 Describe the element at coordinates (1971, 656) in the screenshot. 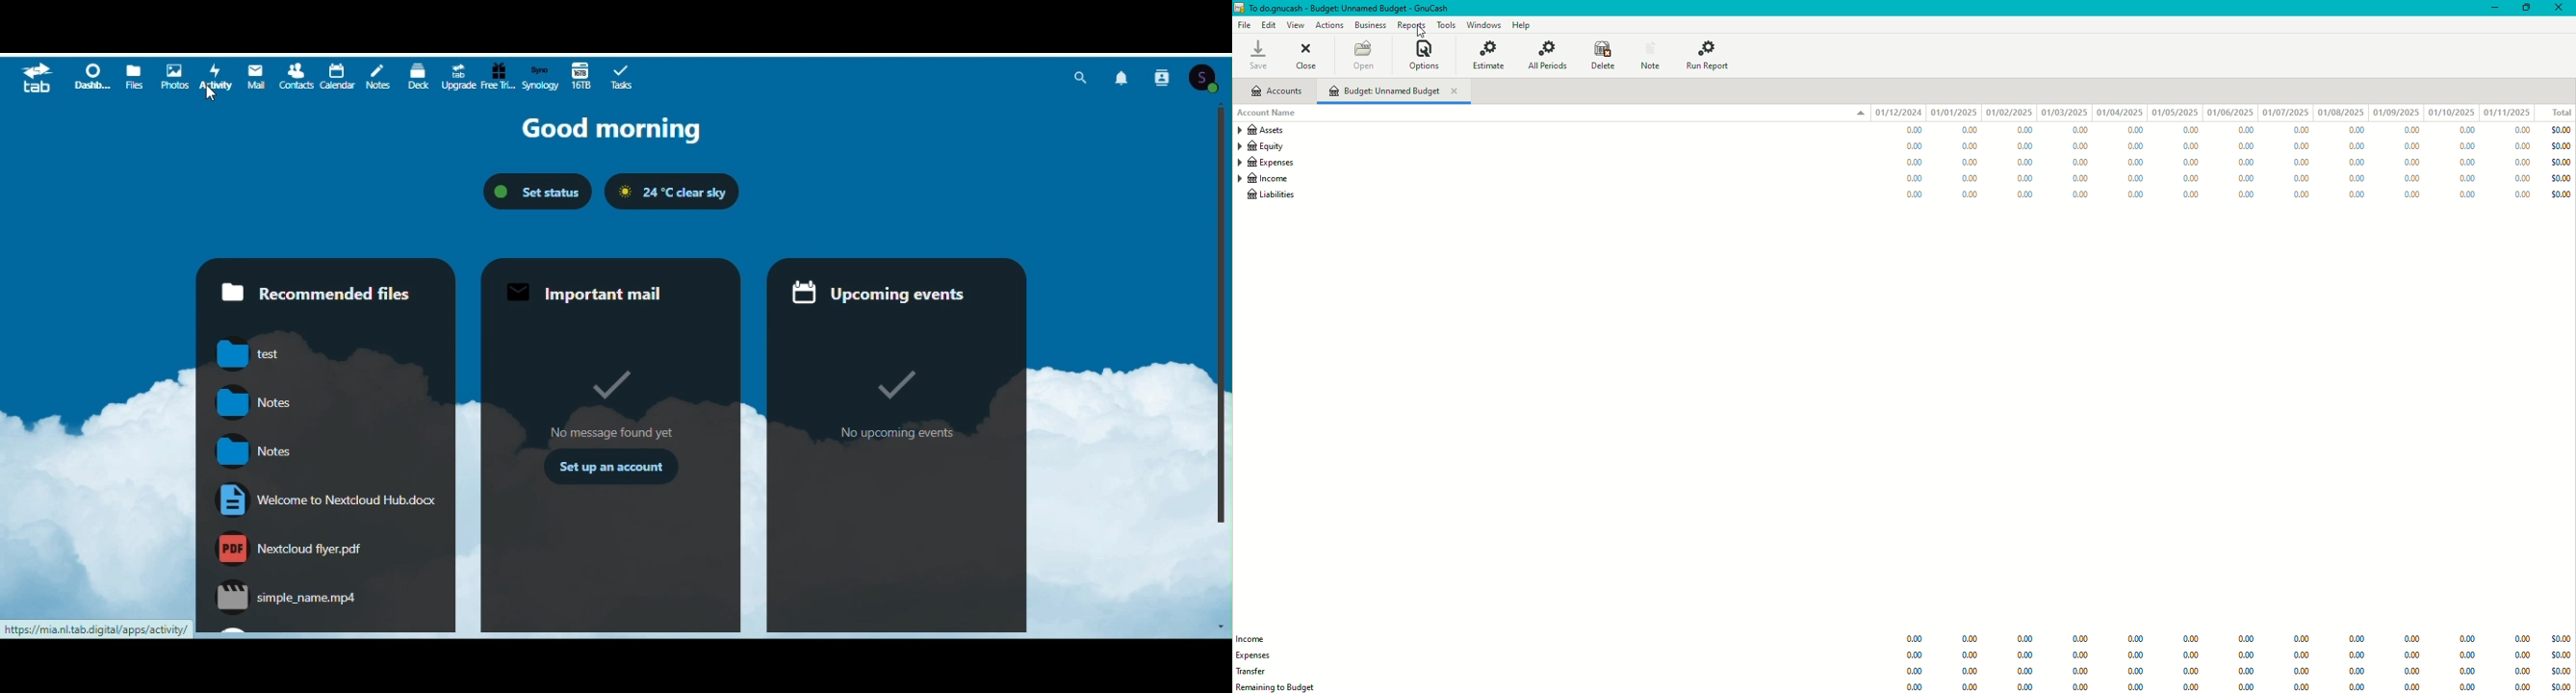

I see `0.00` at that location.